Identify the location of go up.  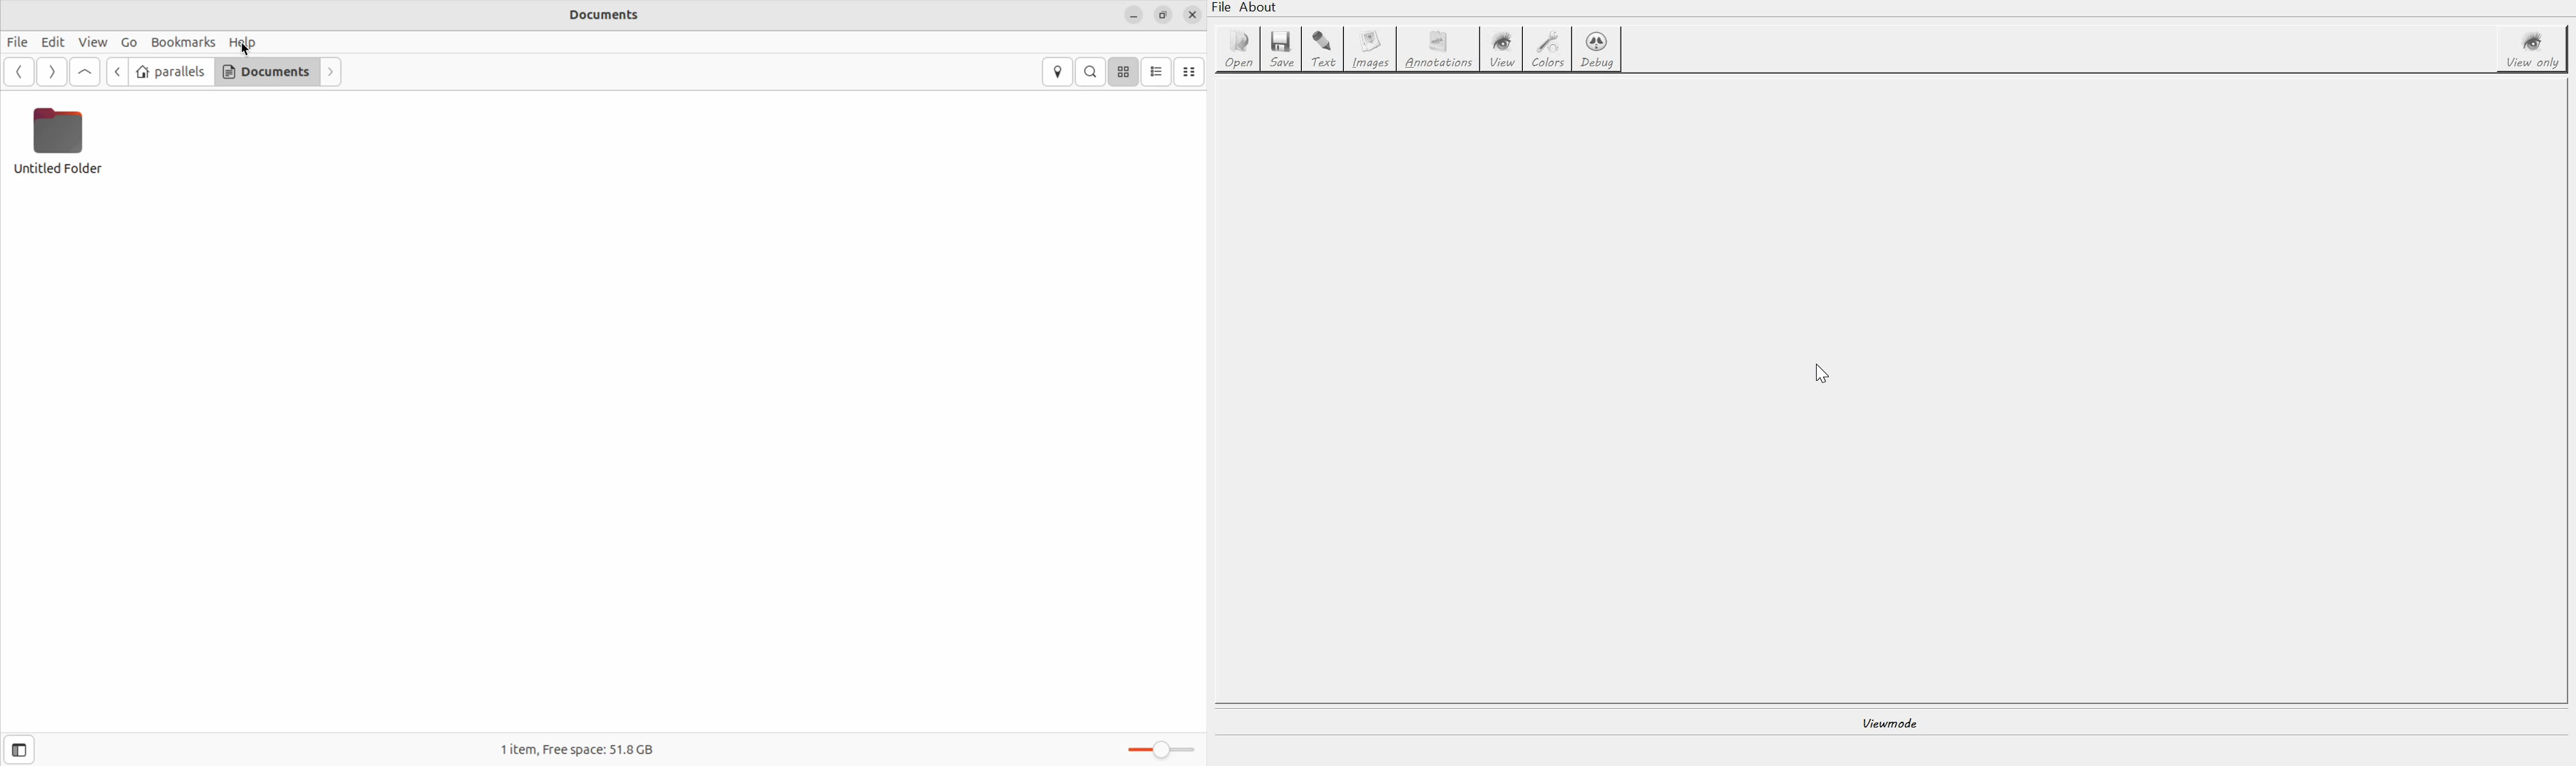
(85, 73).